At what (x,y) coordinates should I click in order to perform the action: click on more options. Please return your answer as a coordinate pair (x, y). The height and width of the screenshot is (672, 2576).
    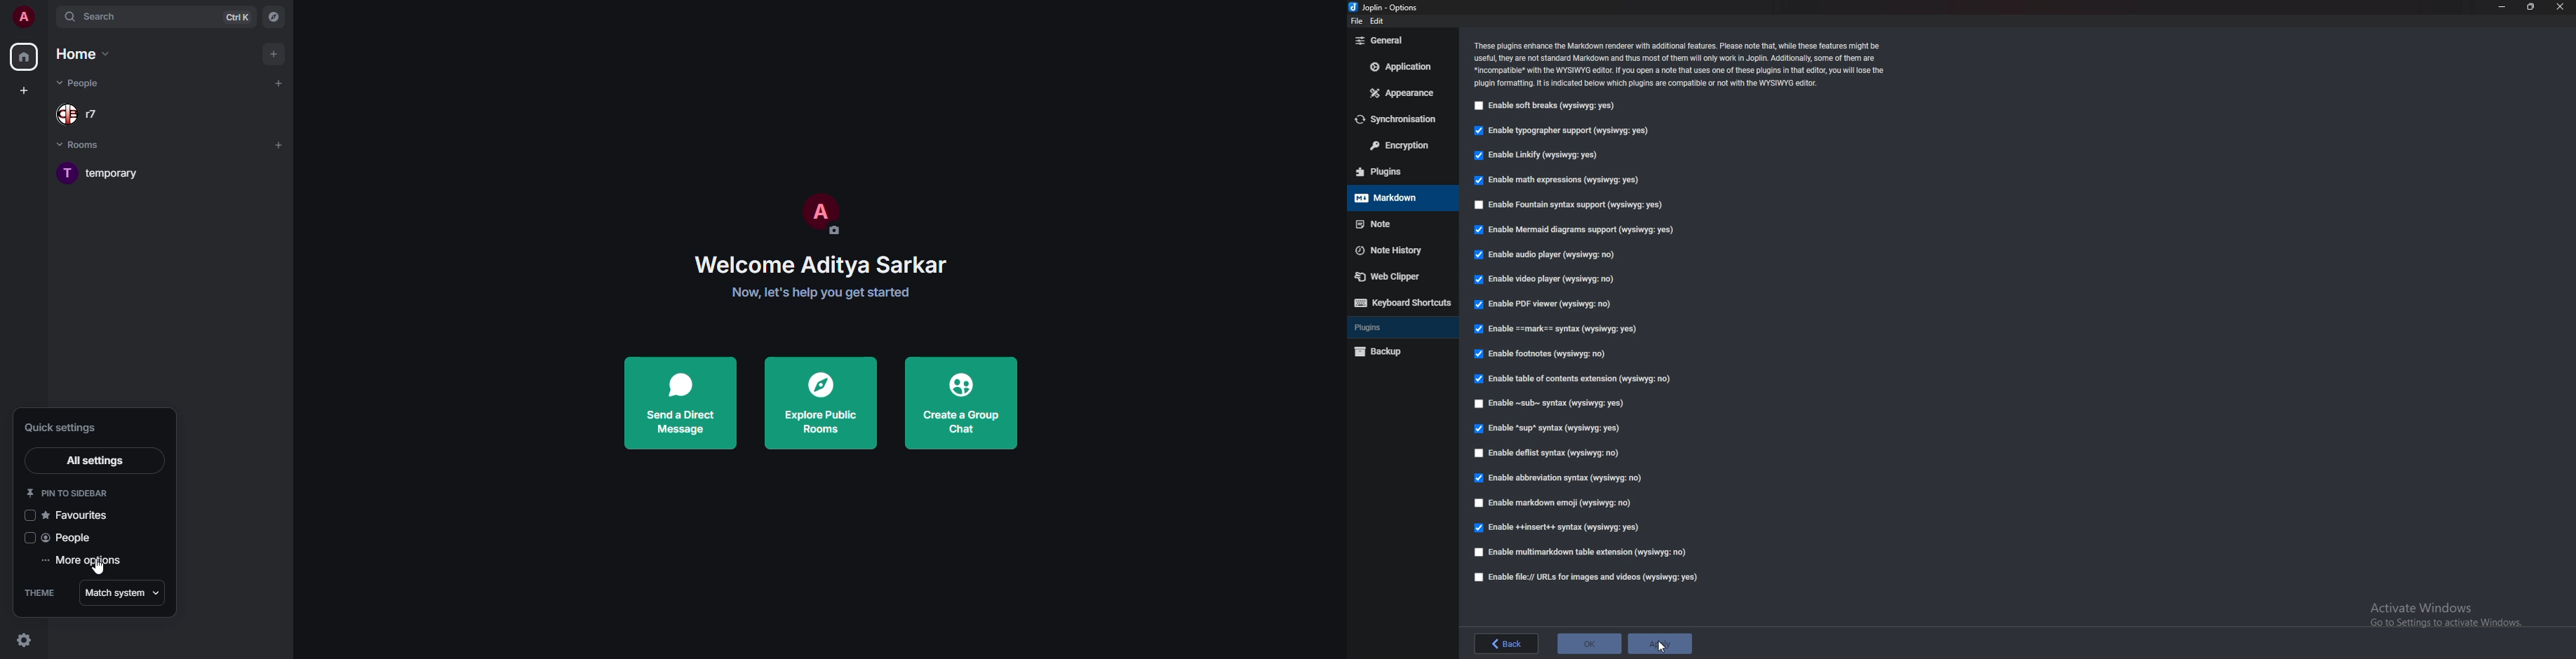
    Looking at the image, I should click on (81, 559).